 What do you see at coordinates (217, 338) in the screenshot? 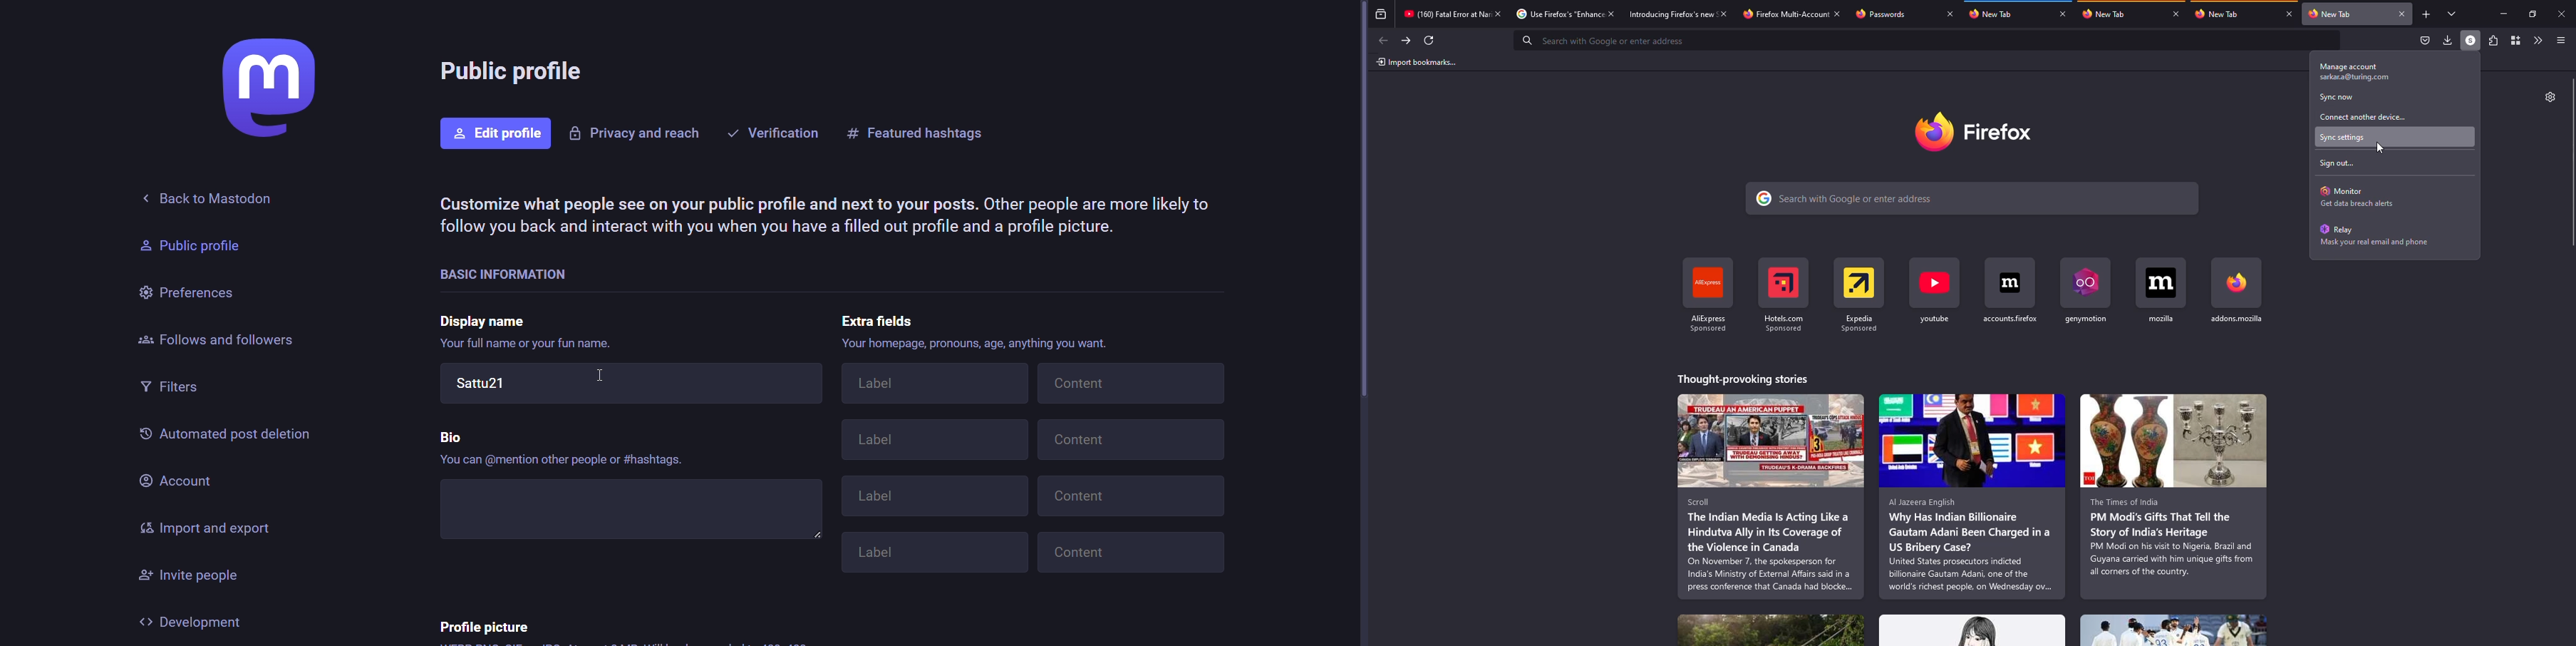
I see `followers and follows` at bounding box center [217, 338].